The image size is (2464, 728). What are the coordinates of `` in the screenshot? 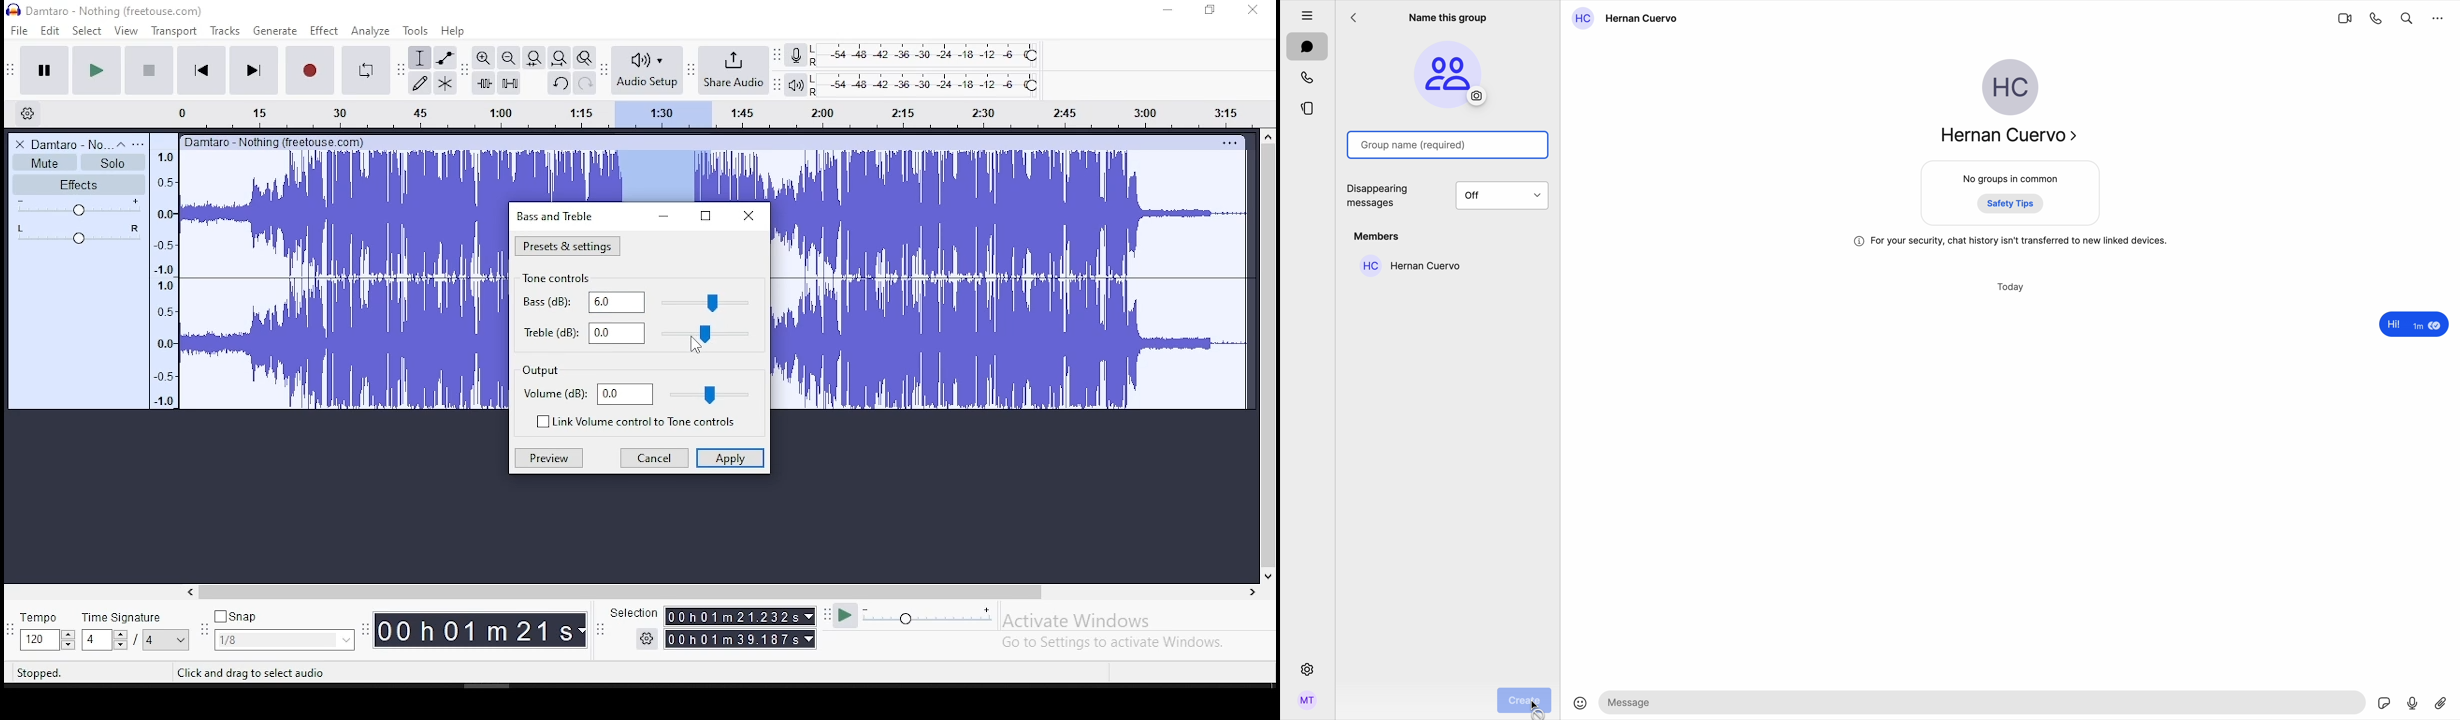 It's located at (690, 70).